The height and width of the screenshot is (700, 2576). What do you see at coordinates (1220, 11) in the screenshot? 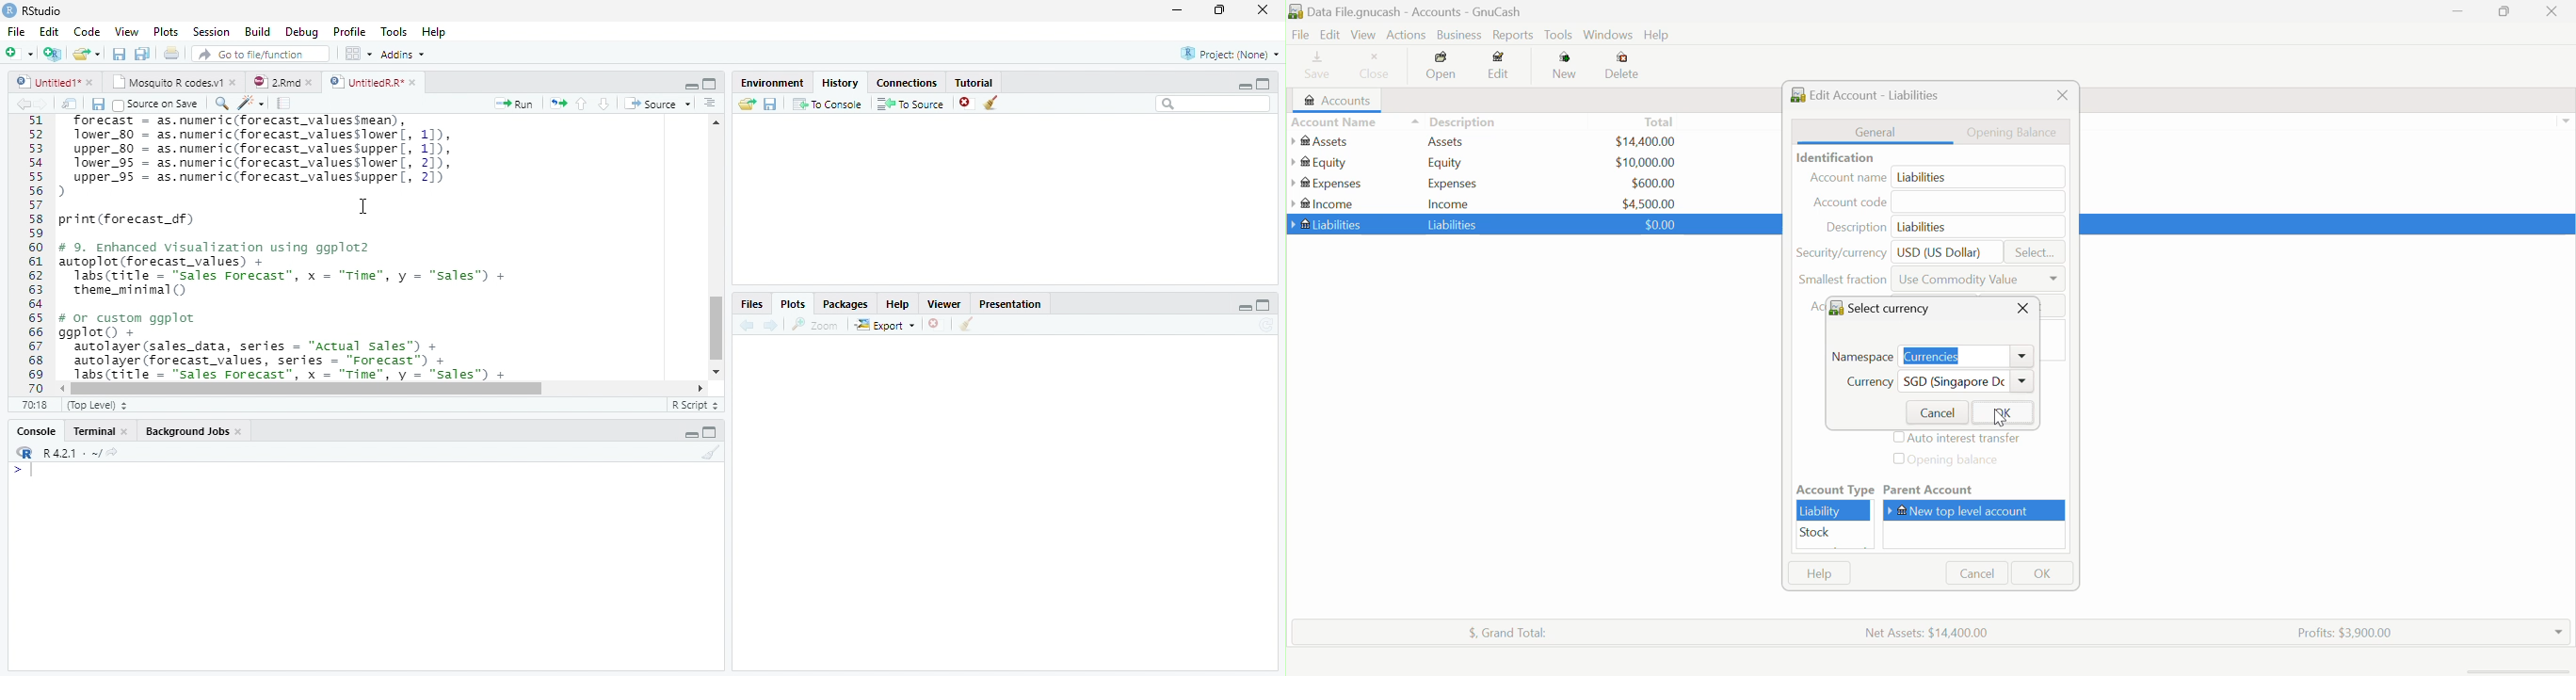
I see `Restore Down` at bounding box center [1220, 11].